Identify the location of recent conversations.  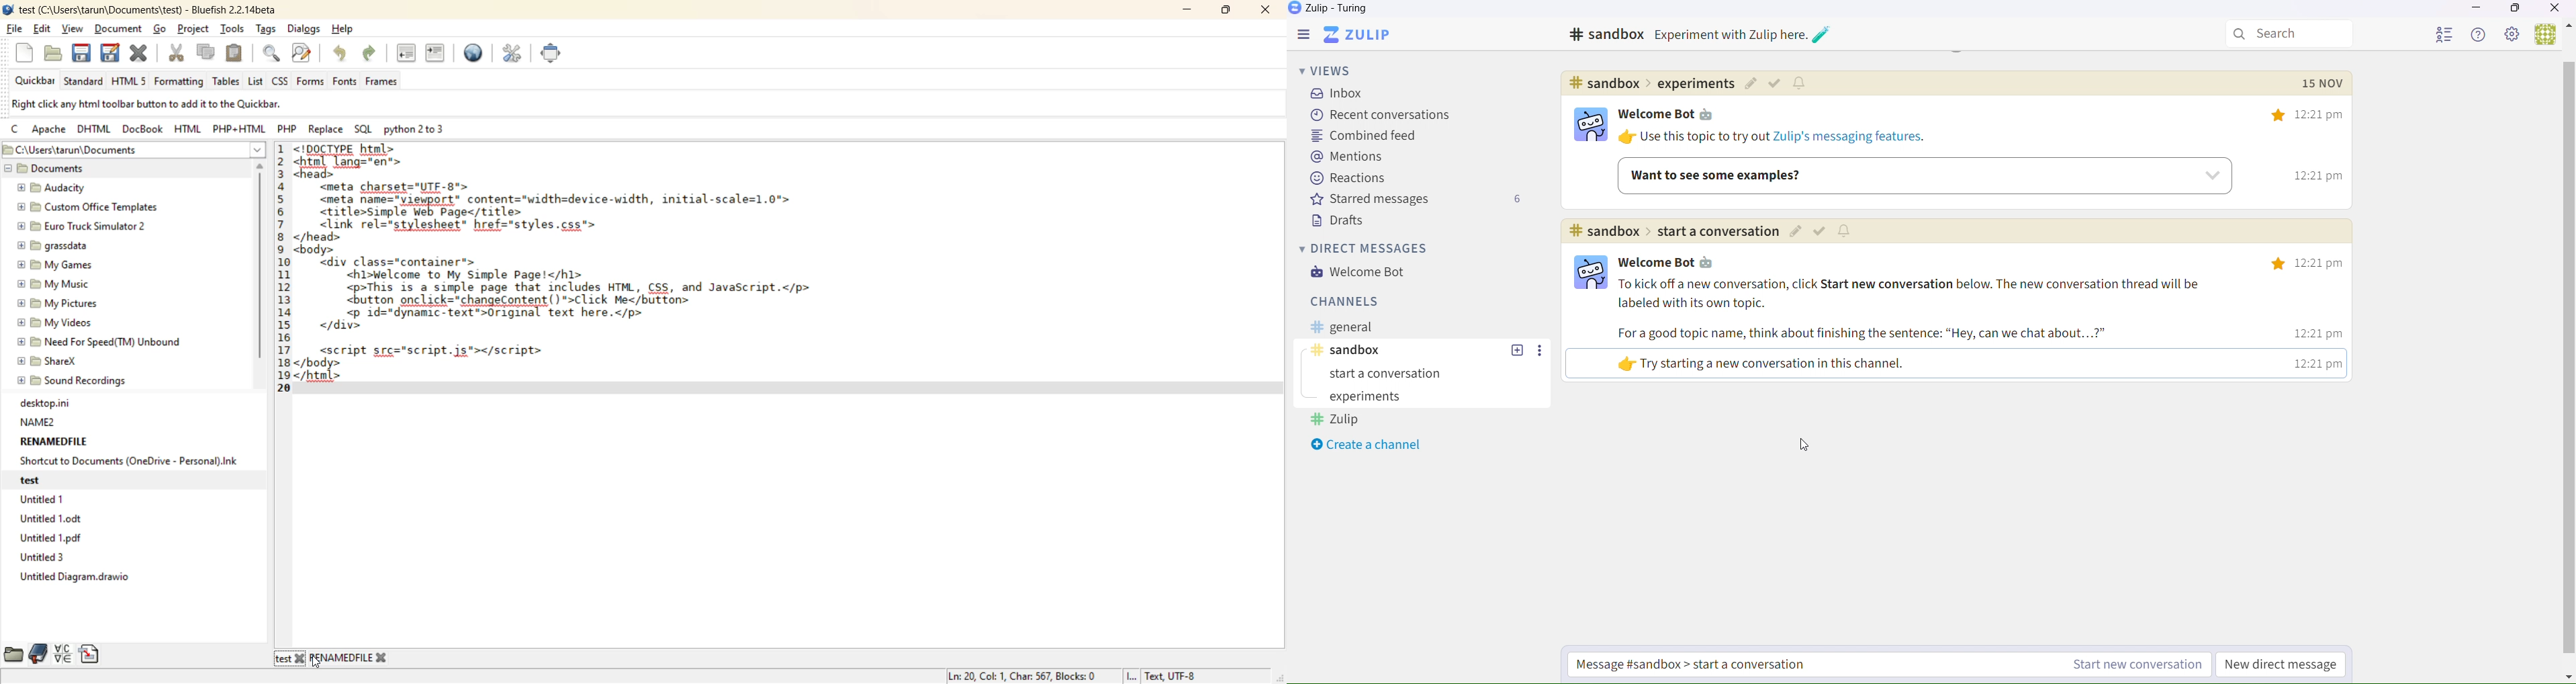
(1381, 115).